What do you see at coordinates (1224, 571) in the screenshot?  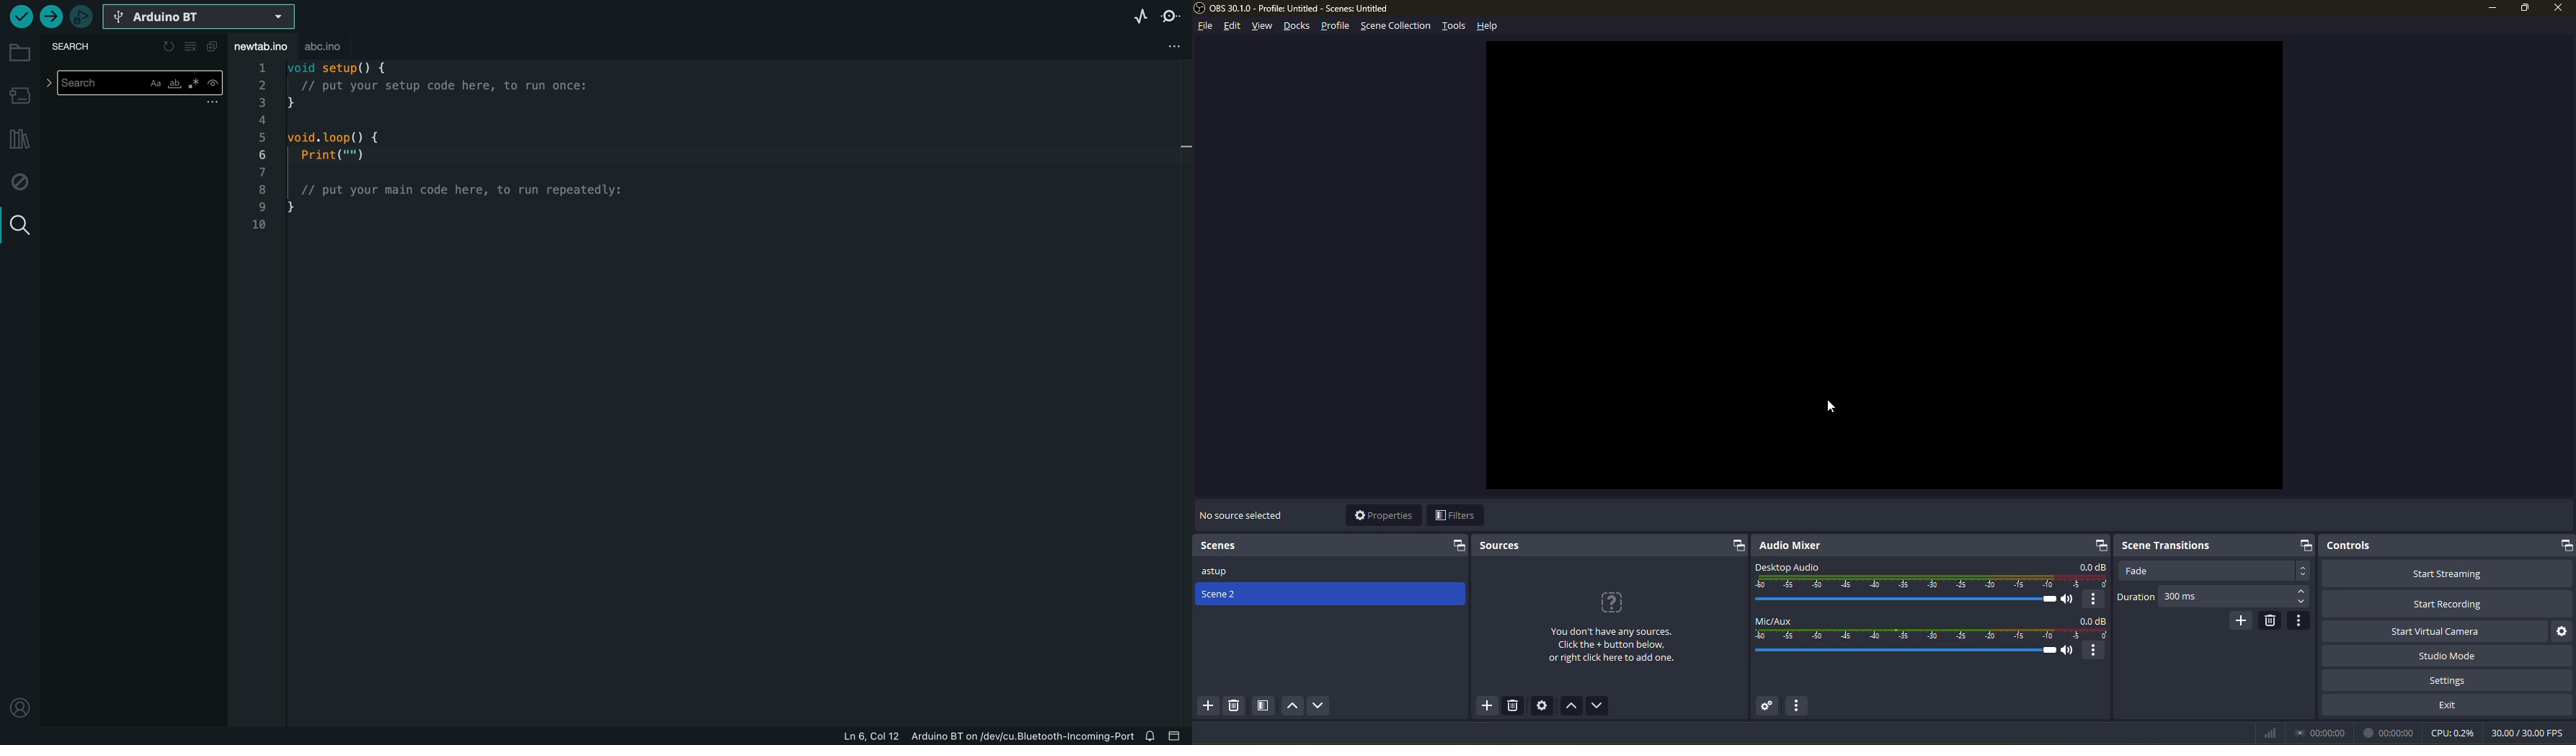 I see `astup` at bounding box center [1224, 571].